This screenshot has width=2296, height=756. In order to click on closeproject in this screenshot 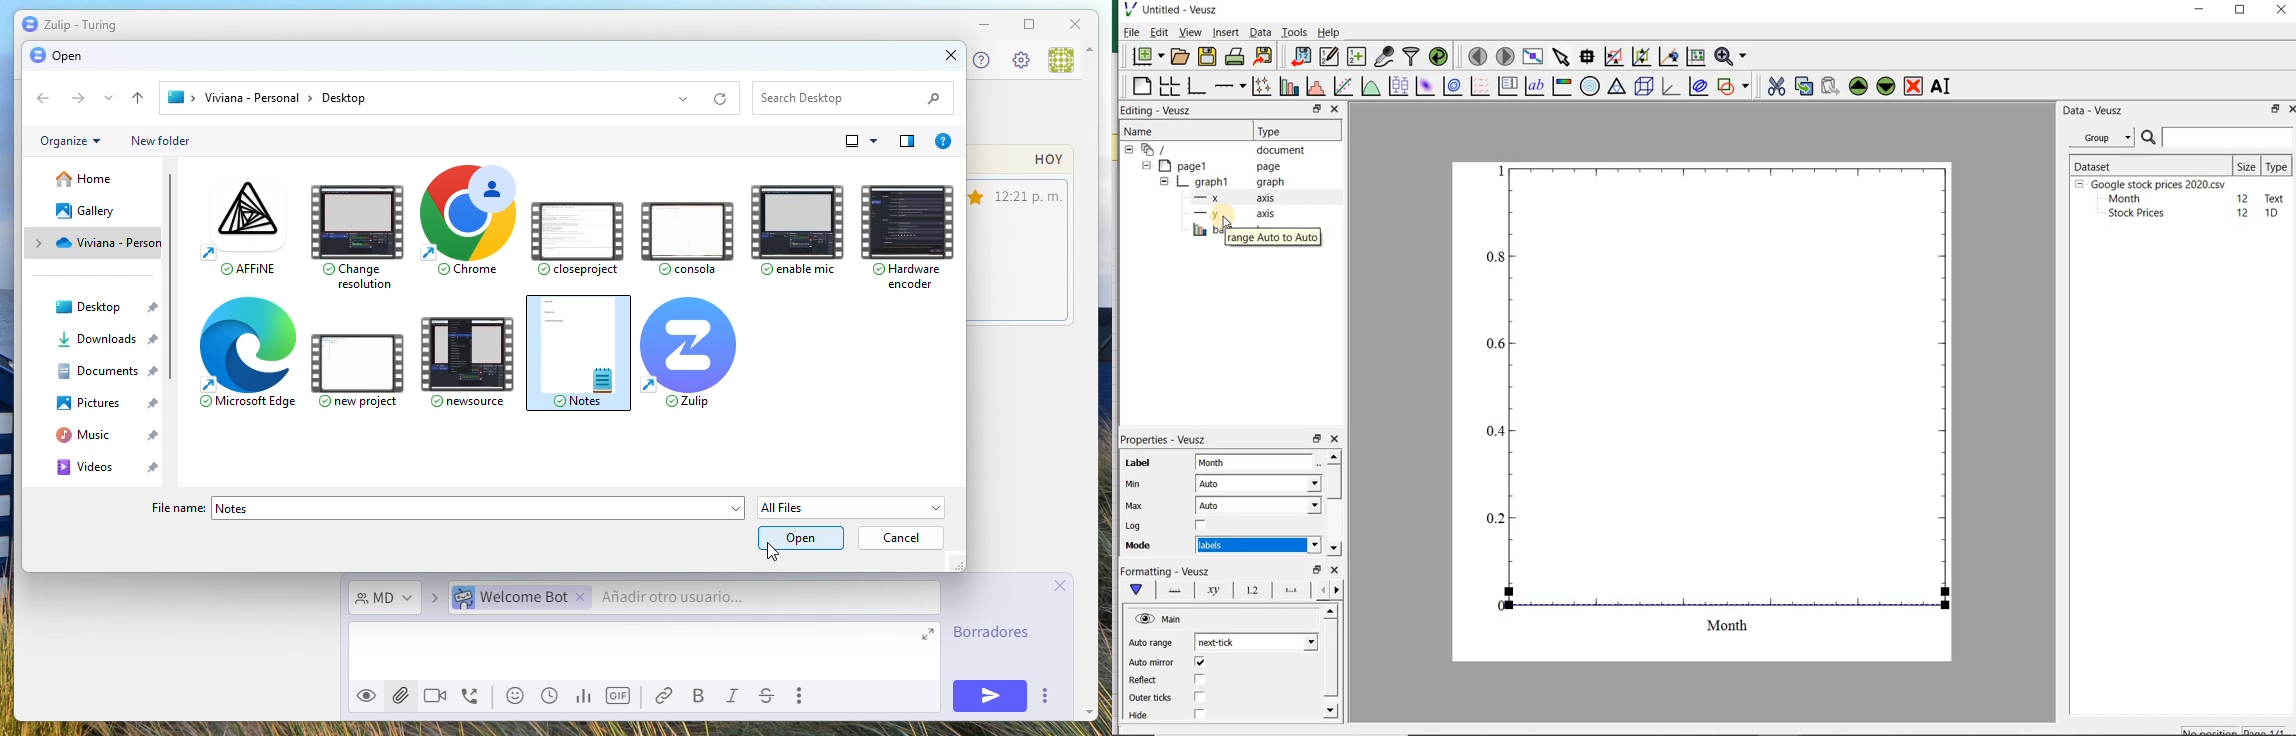, I will do `click(577, 230)`.